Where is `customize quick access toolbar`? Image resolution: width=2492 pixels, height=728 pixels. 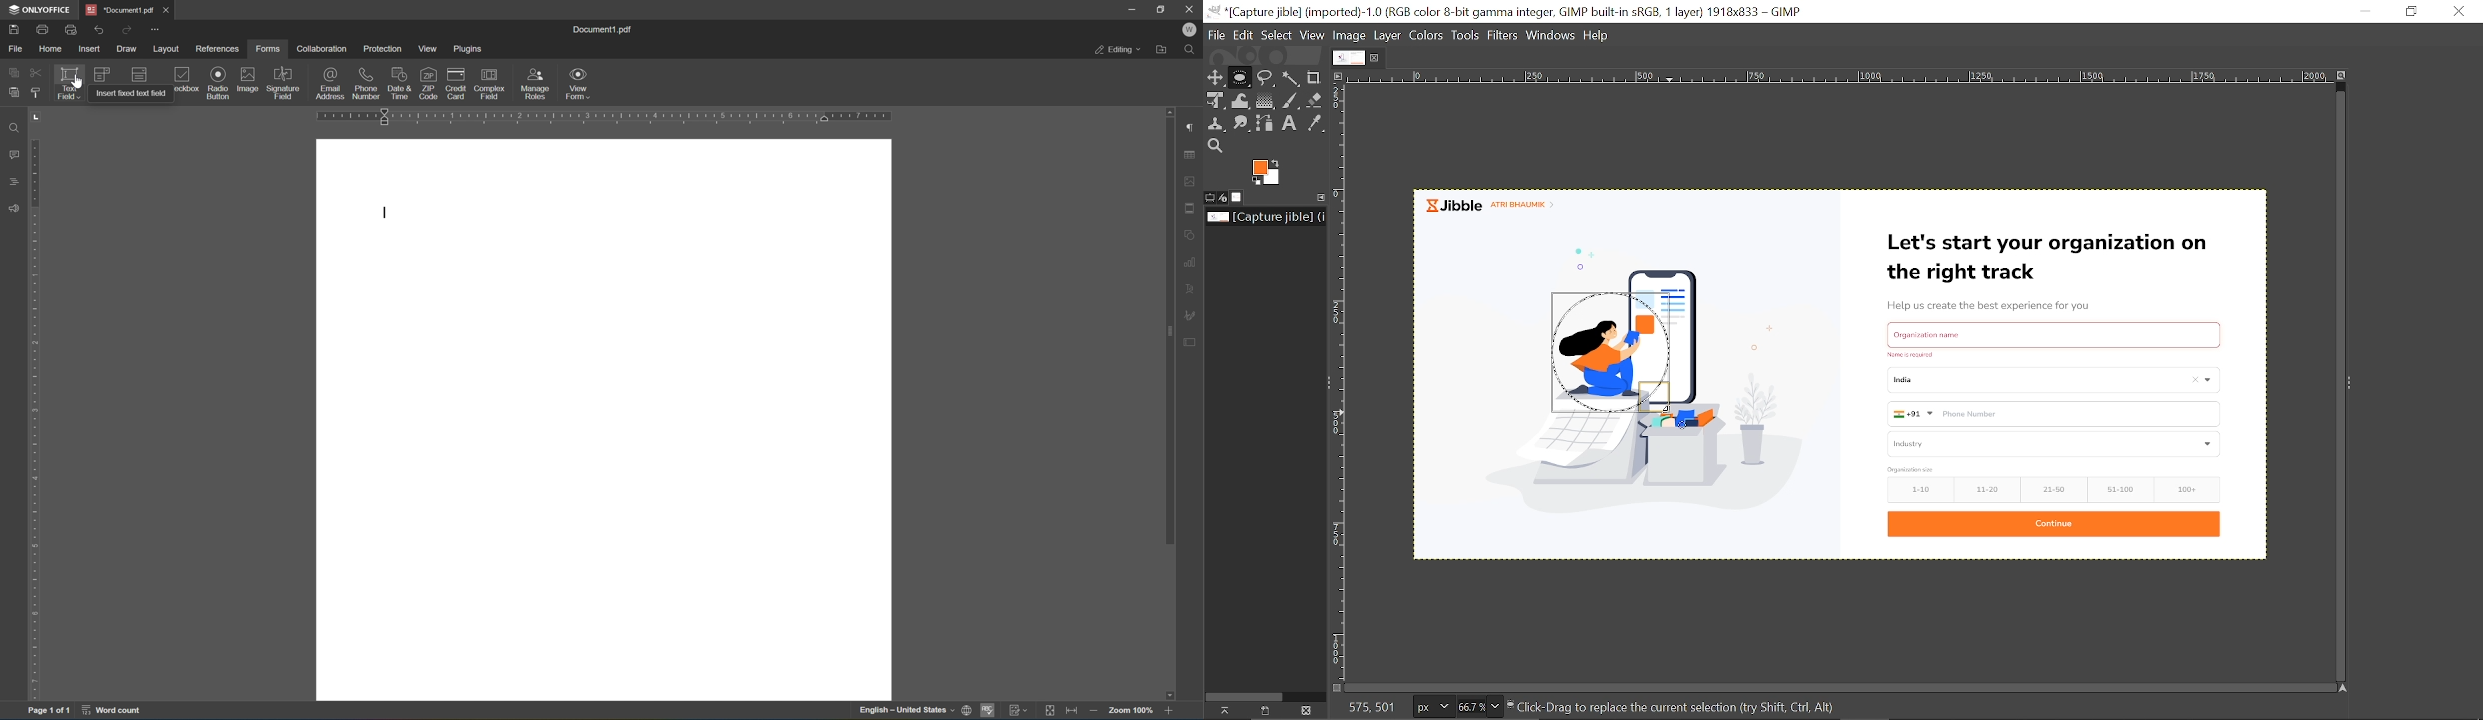
customize quick access toolbar is located at coordinates (156, 27).